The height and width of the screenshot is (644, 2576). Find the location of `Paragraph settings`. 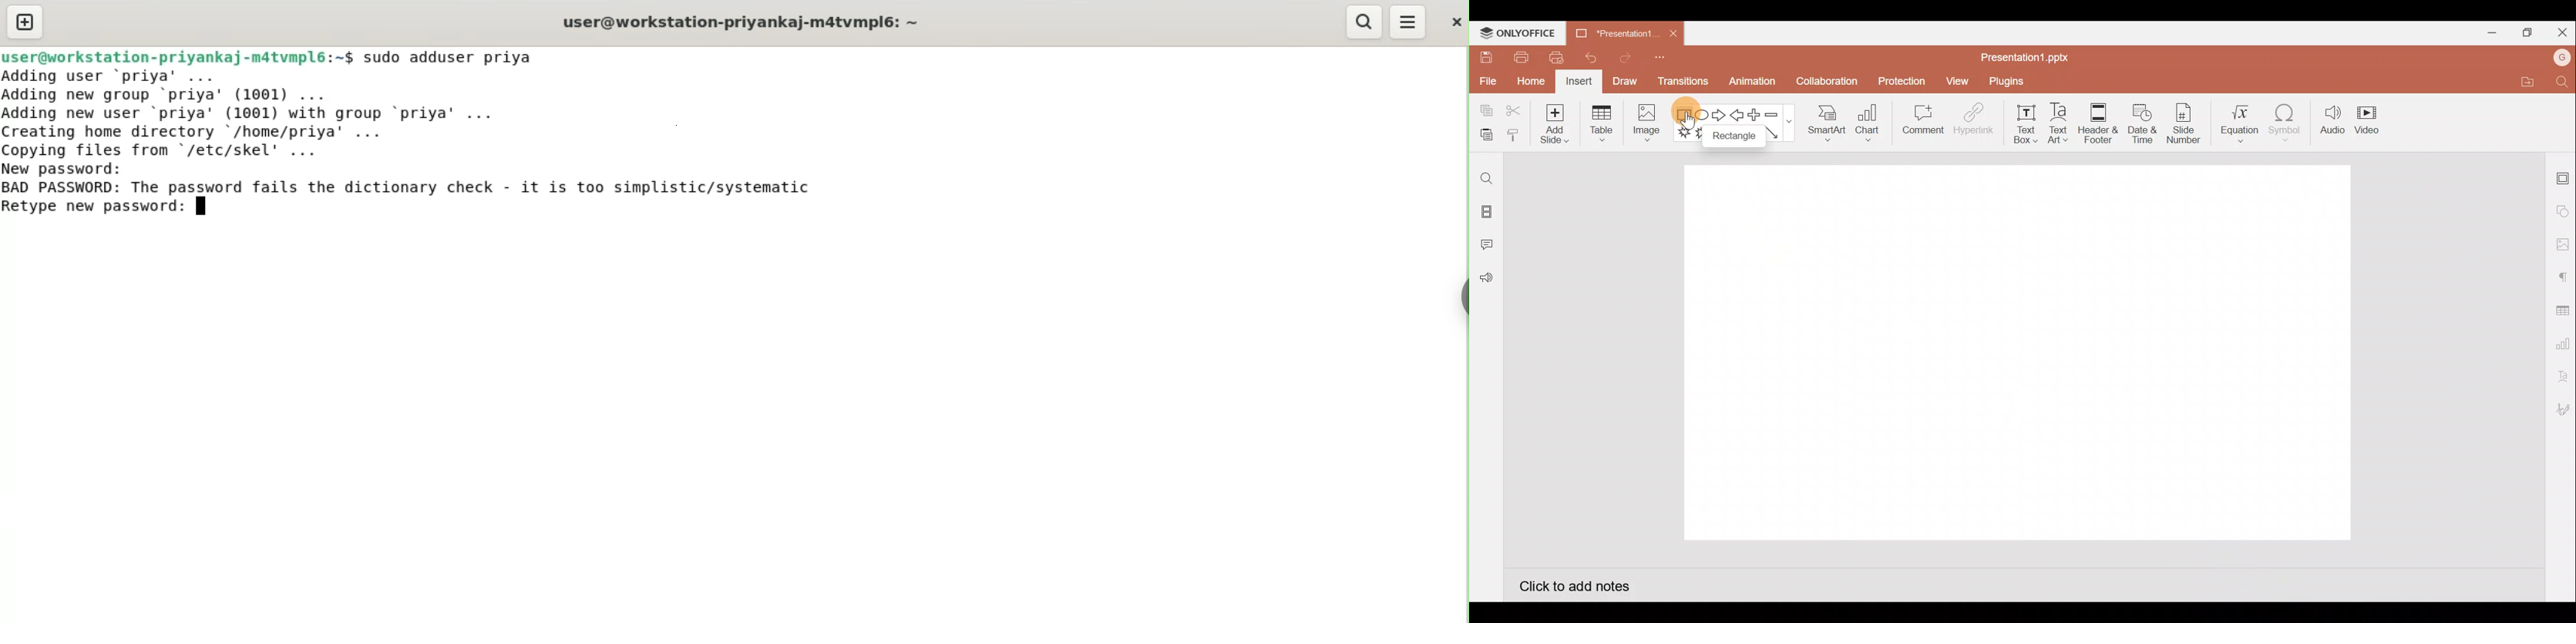

Paragraph settings is located at coordinates (2563, 276).